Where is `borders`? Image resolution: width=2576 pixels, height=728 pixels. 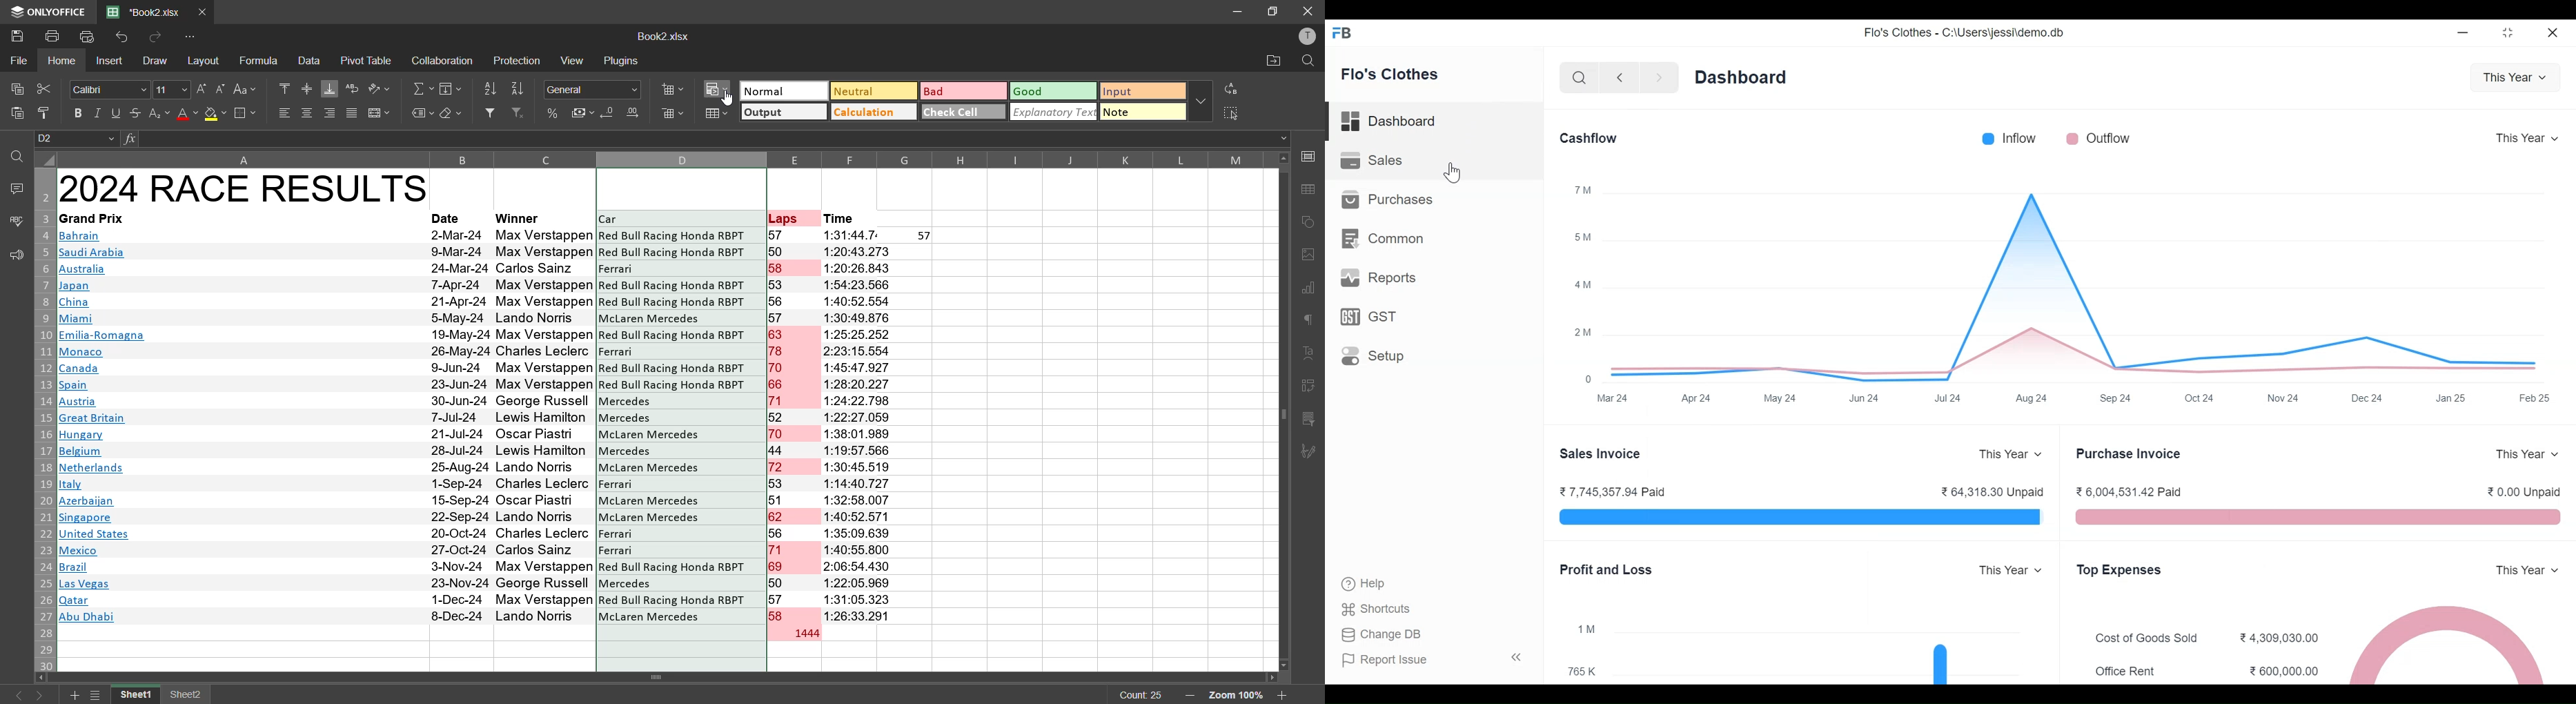
borders is located at coordinates (245, 114).